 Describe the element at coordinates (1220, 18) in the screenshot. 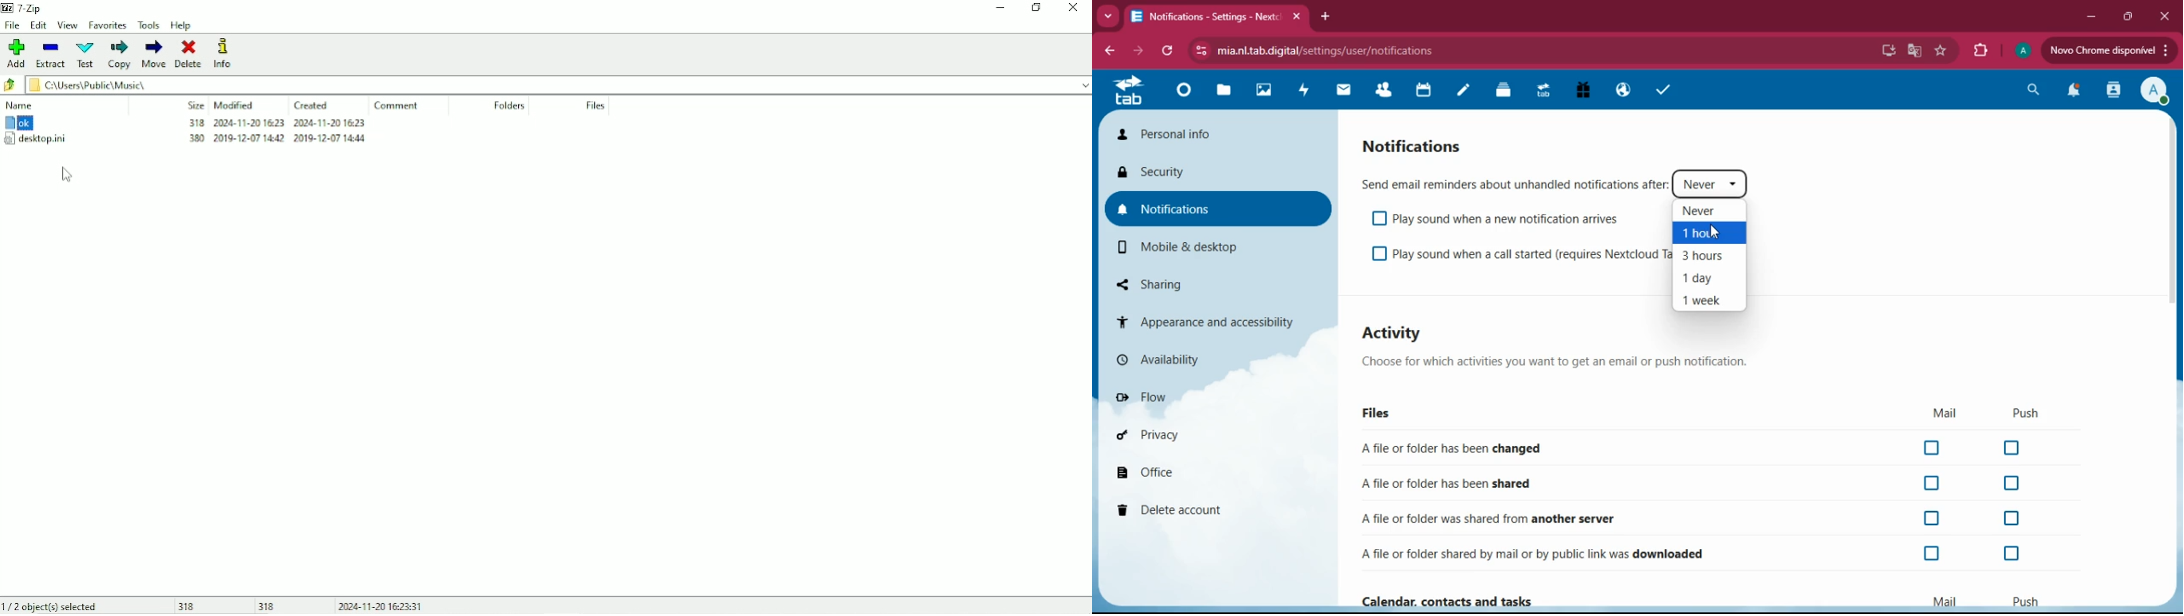

I see `tab` at that location.